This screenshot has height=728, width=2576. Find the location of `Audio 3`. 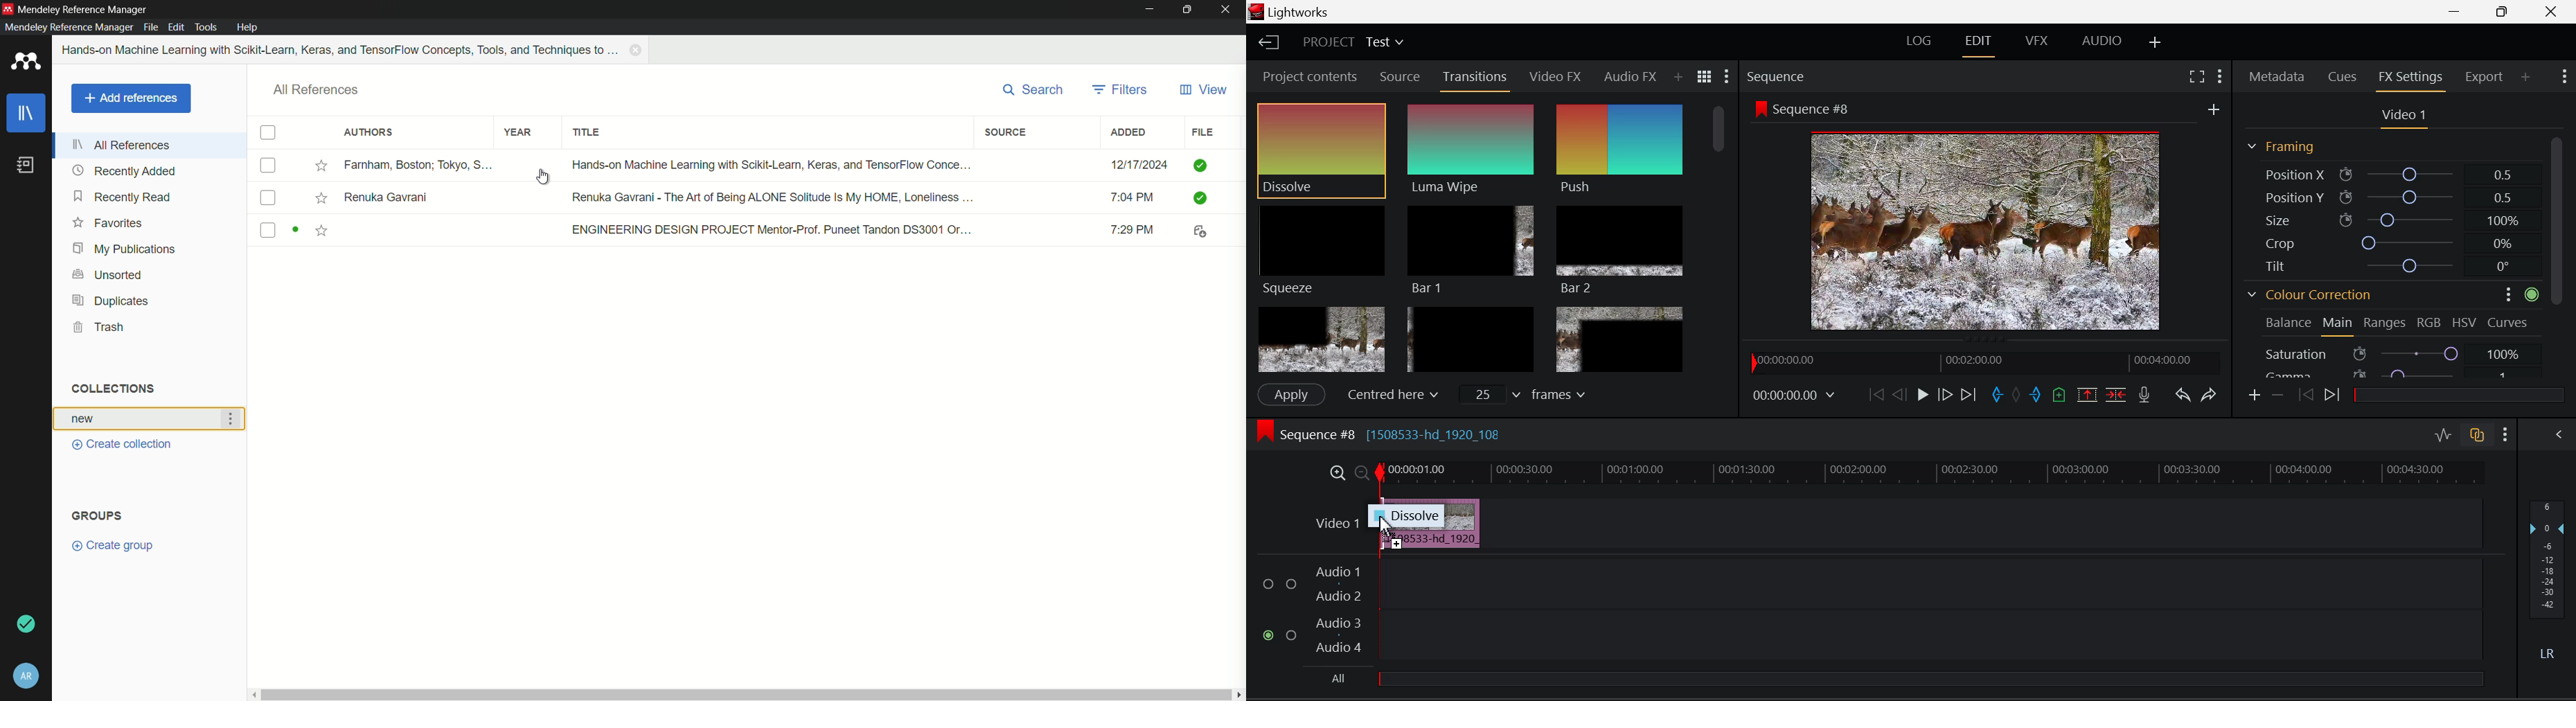

Audio 3 is located at coordinates (1338, 624).